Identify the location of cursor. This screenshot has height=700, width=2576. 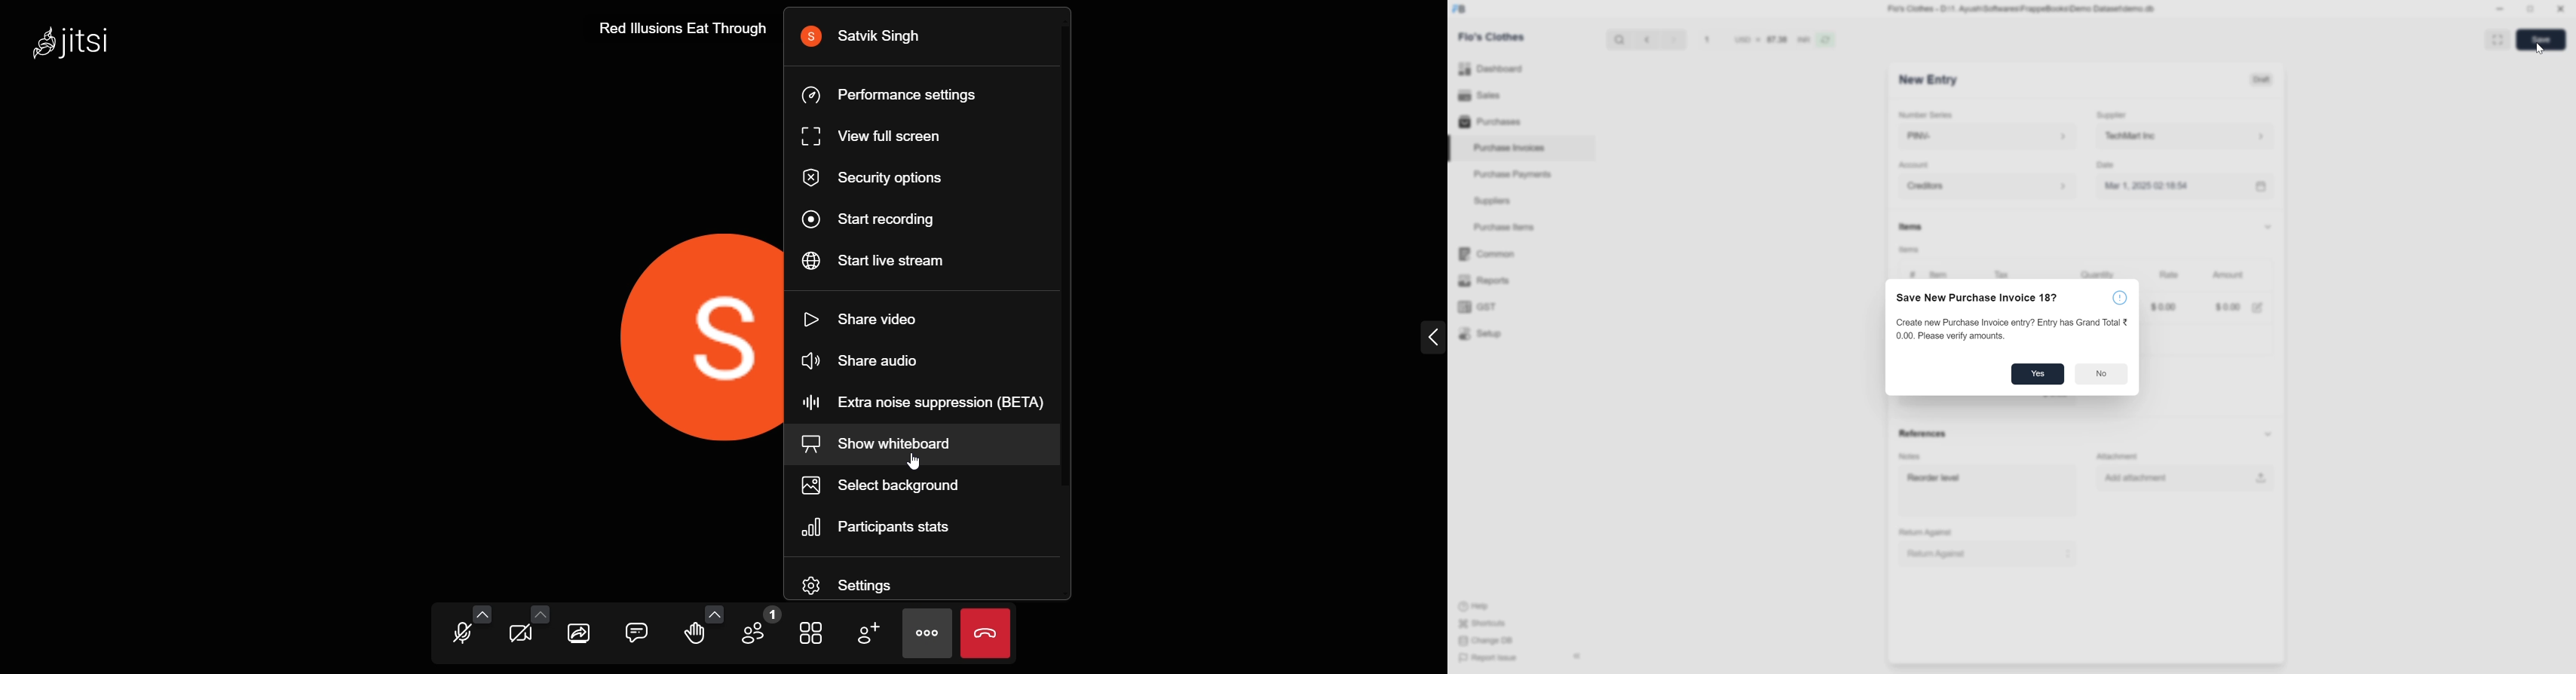
(2540, 49).